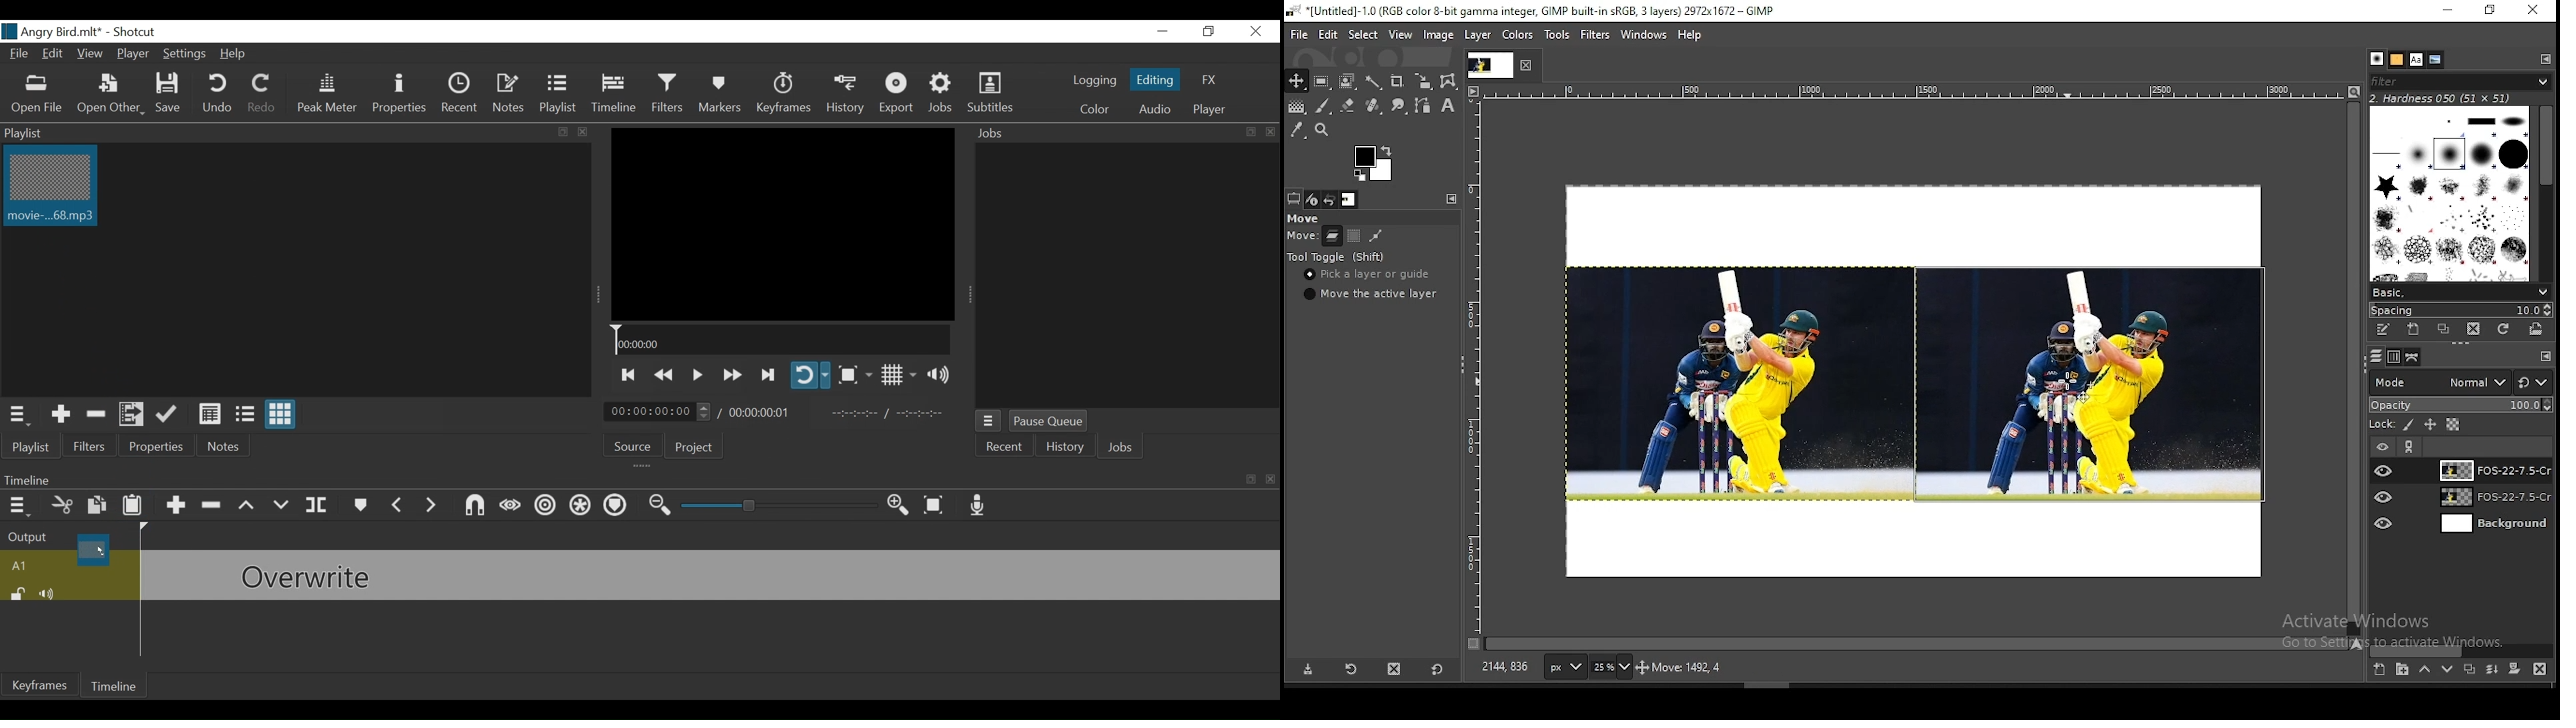 Image resolution: width=2576 pixels, height=728 pixels. I want to click on A1, so click(67, 565).